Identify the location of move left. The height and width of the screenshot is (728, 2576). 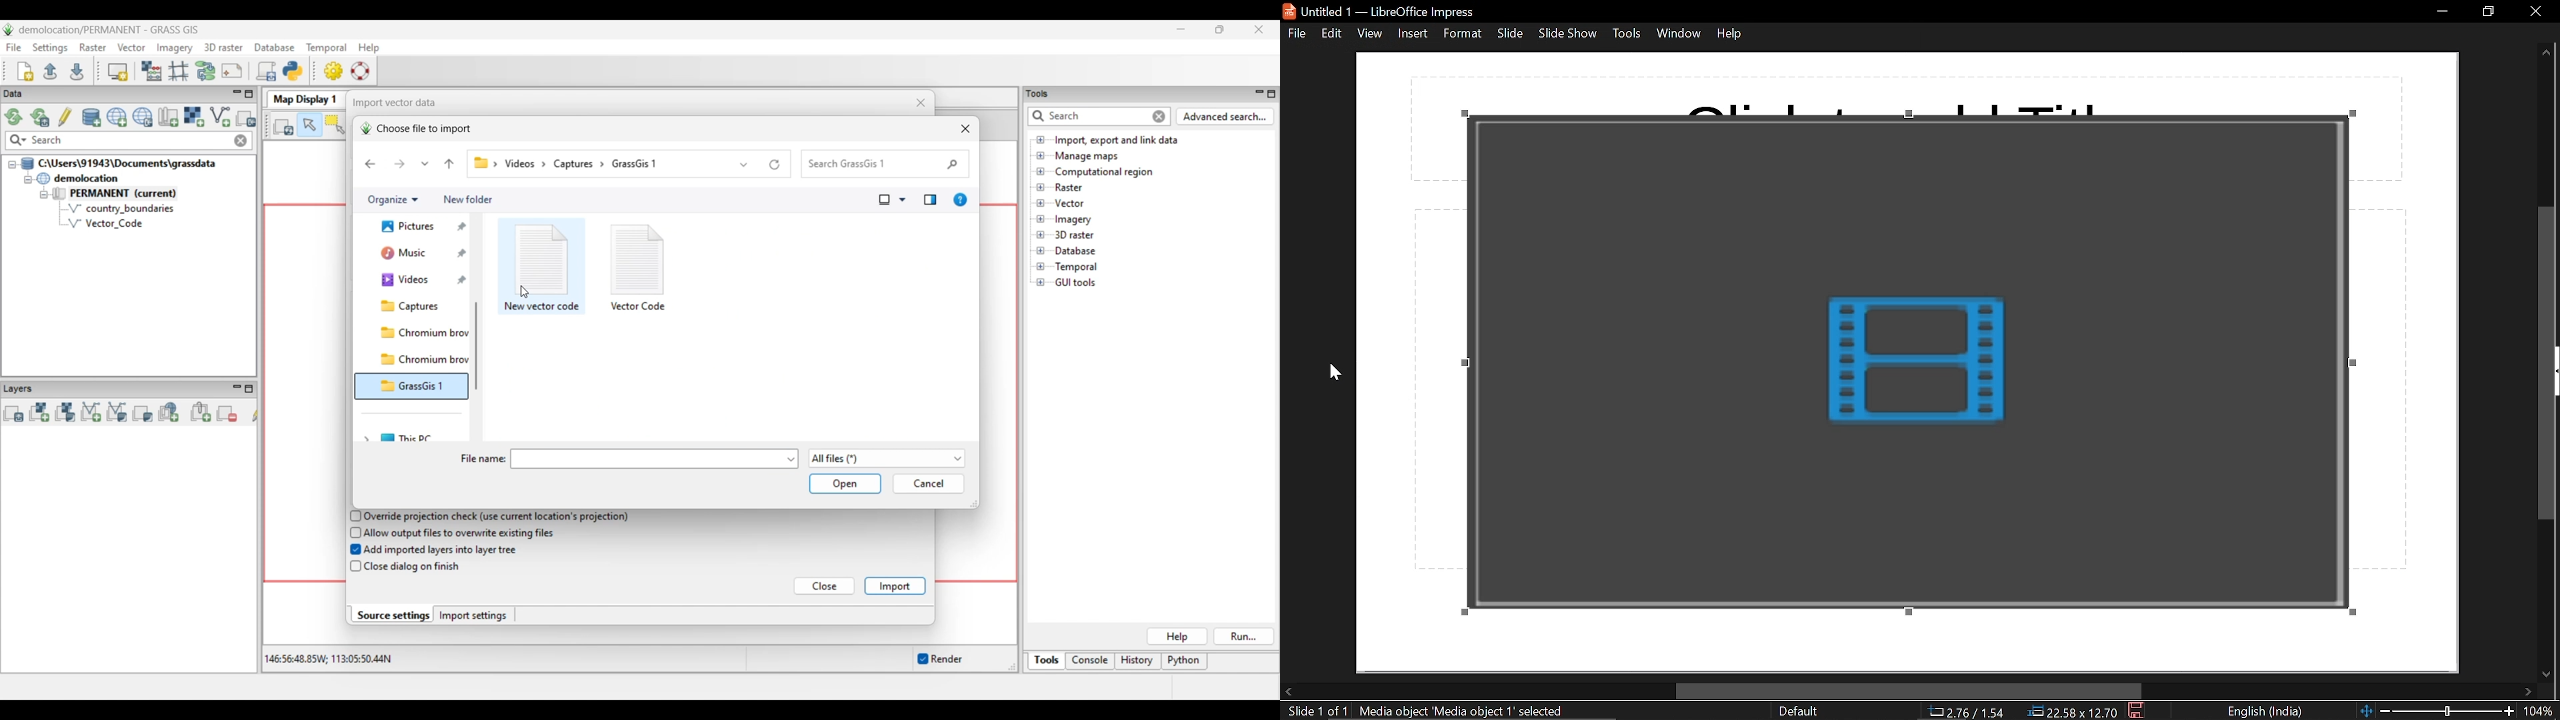
(1288, 692).